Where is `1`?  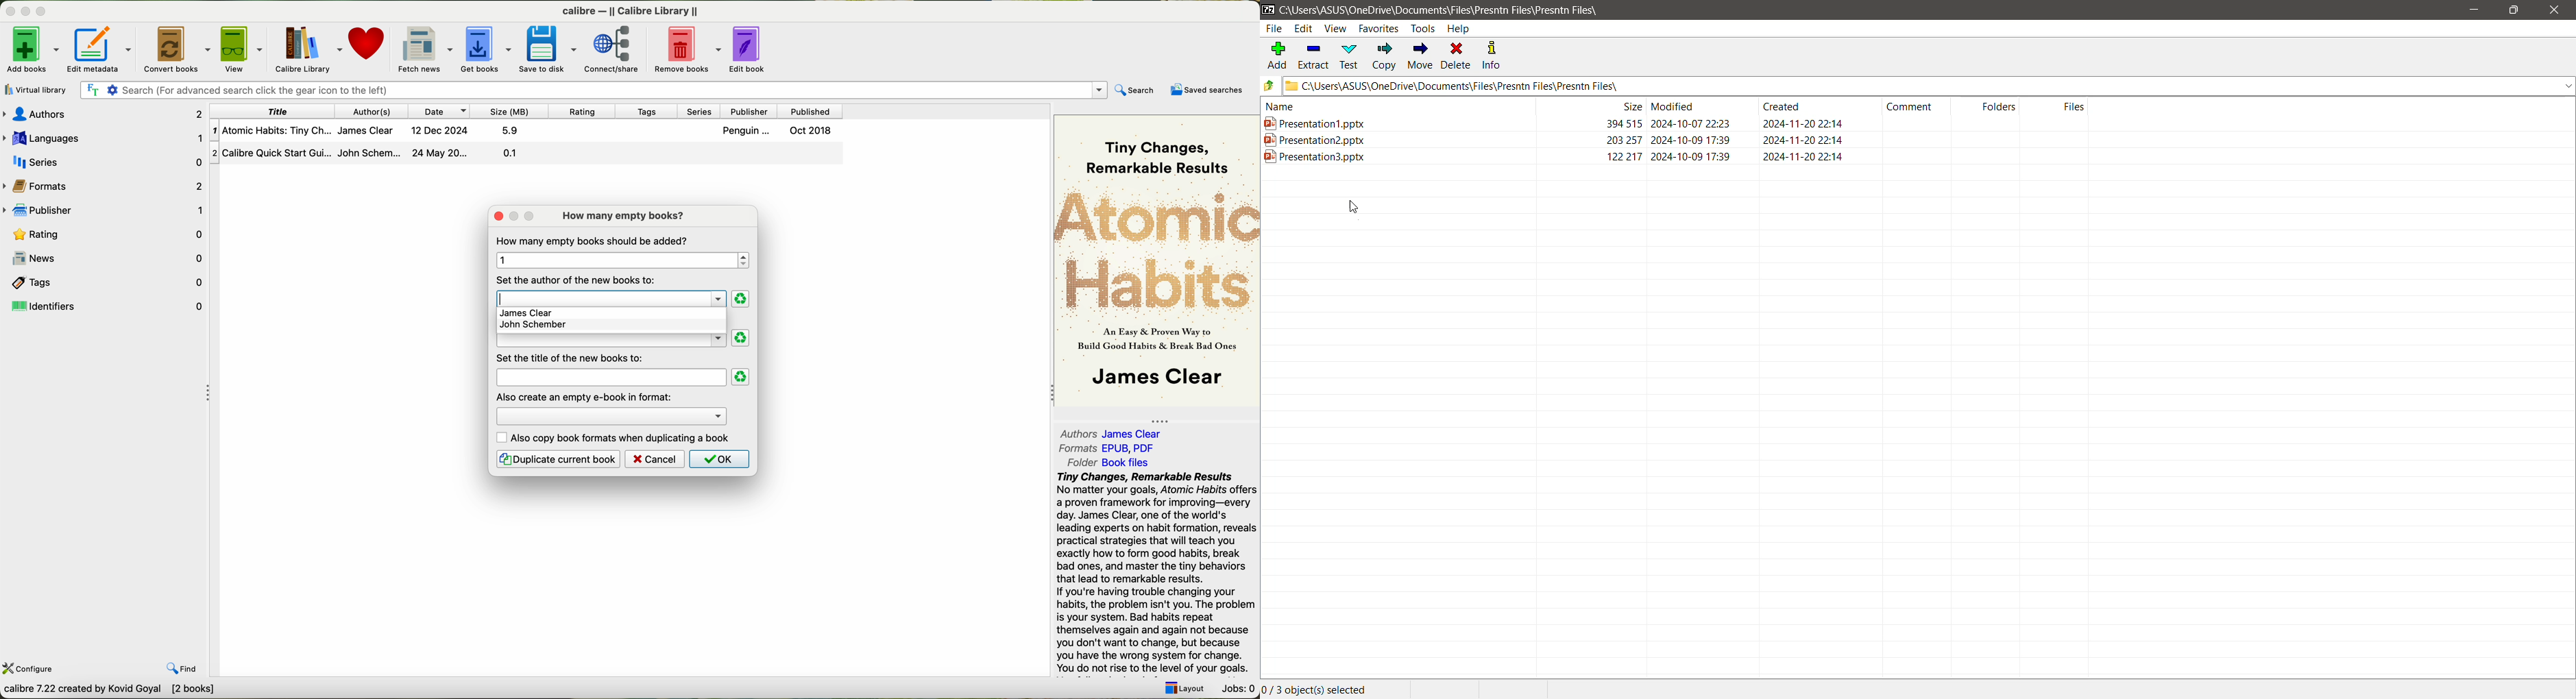 1 is located at coordinates (620, 260).